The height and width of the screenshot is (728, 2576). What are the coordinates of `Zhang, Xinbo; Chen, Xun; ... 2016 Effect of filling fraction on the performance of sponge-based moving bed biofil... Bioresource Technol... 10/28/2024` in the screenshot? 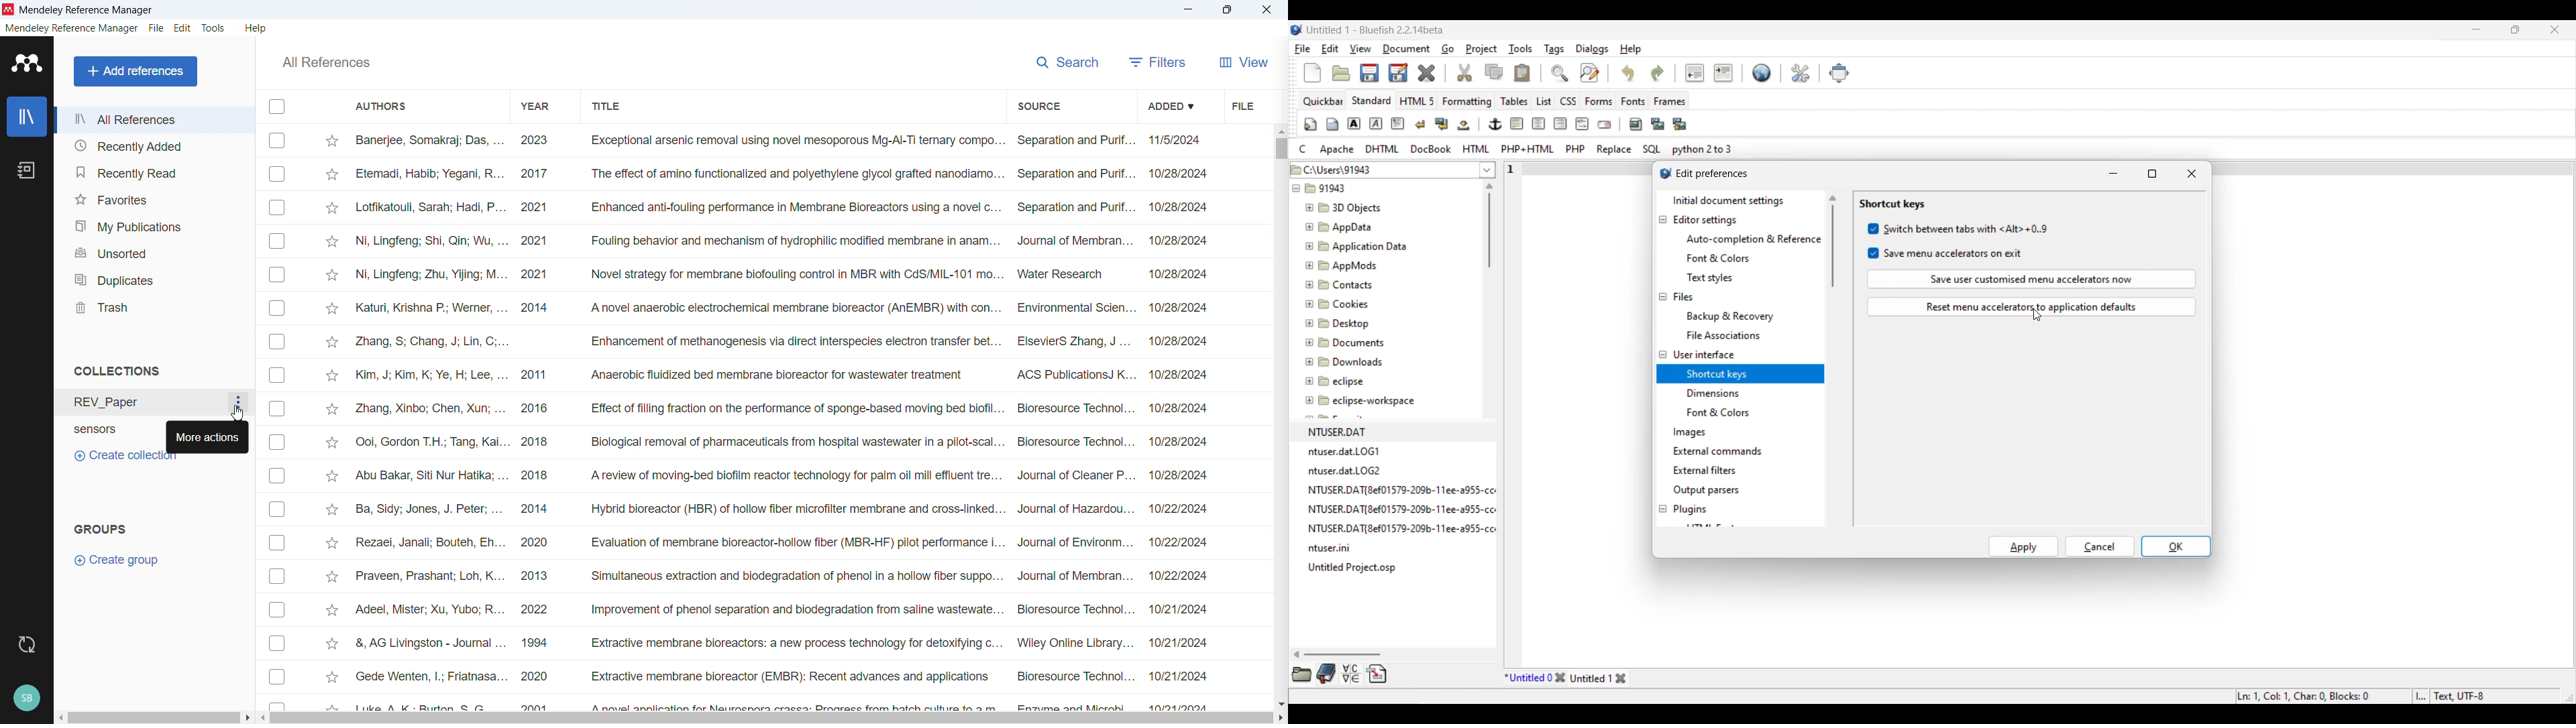 It's located at (782, 408).